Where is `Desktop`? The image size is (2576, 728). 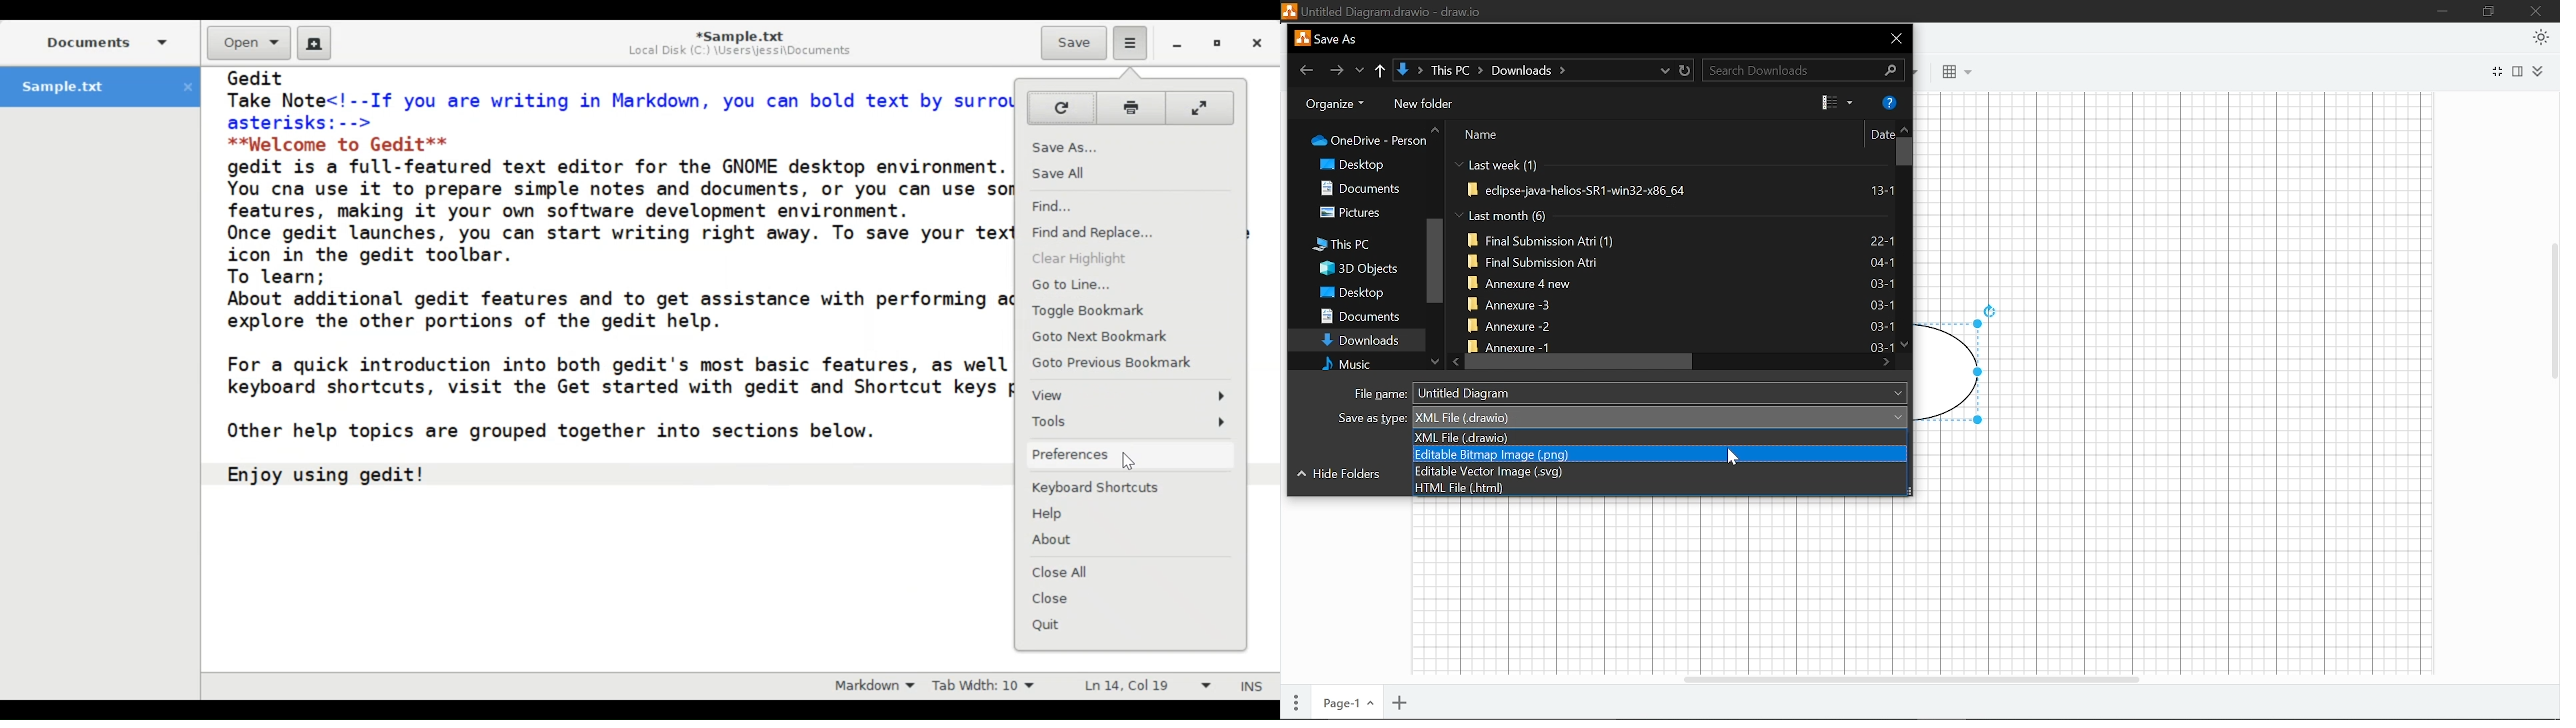
Desktop is located at coordinates (1353, 293).